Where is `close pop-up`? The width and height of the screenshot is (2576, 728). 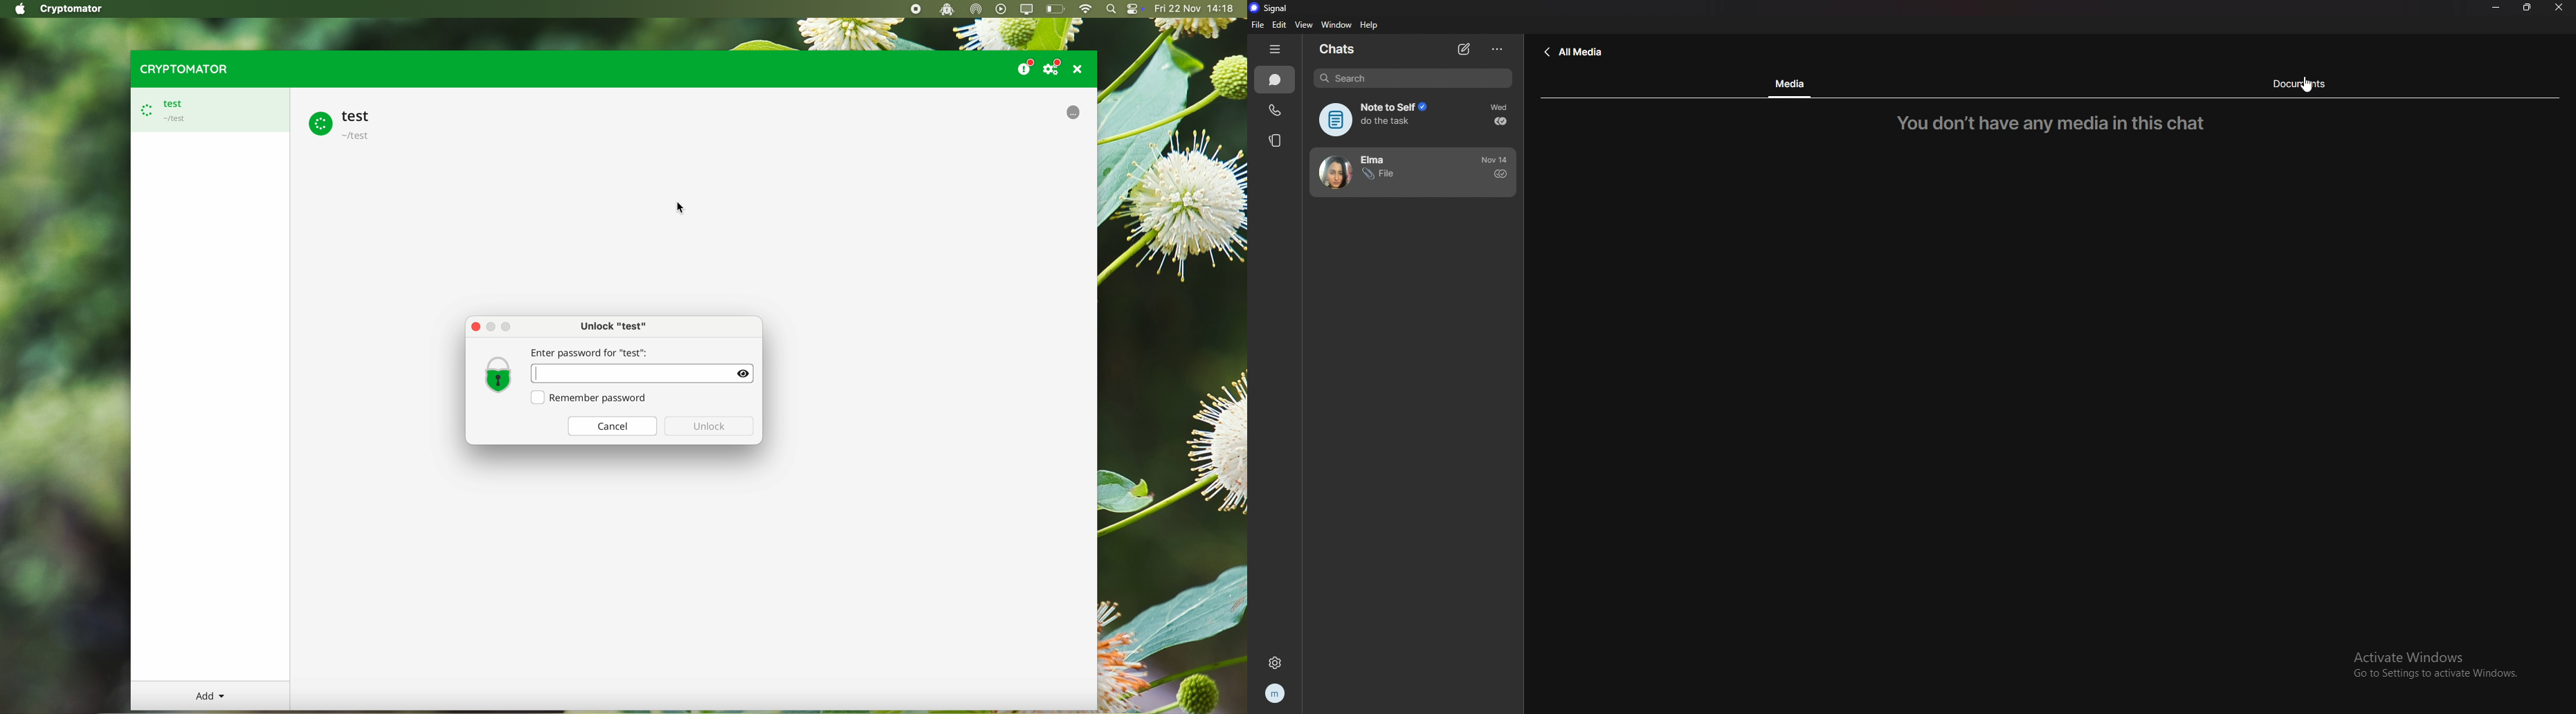 close pop-up is located at coordinates (476, 327).